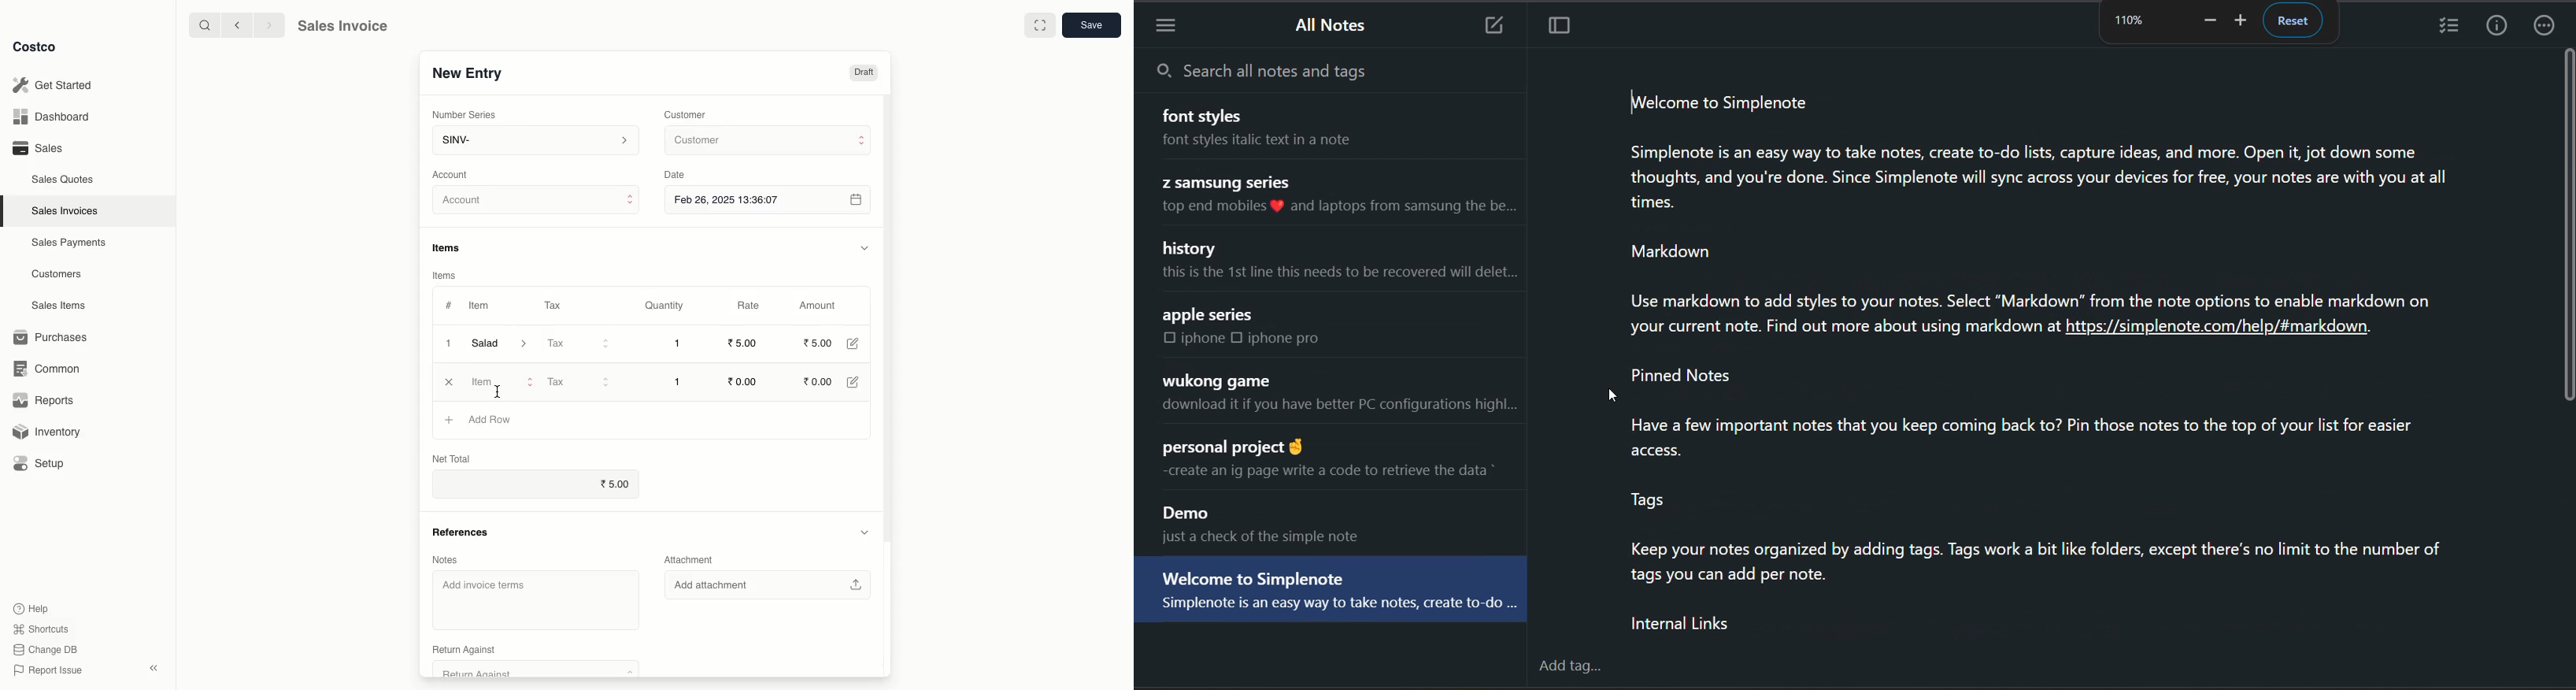 Image resolution: width=2576 pixels, height=700 pixels. Describe the element at coordinates (2500, 27) in the screenshot. I see `info` at that location.